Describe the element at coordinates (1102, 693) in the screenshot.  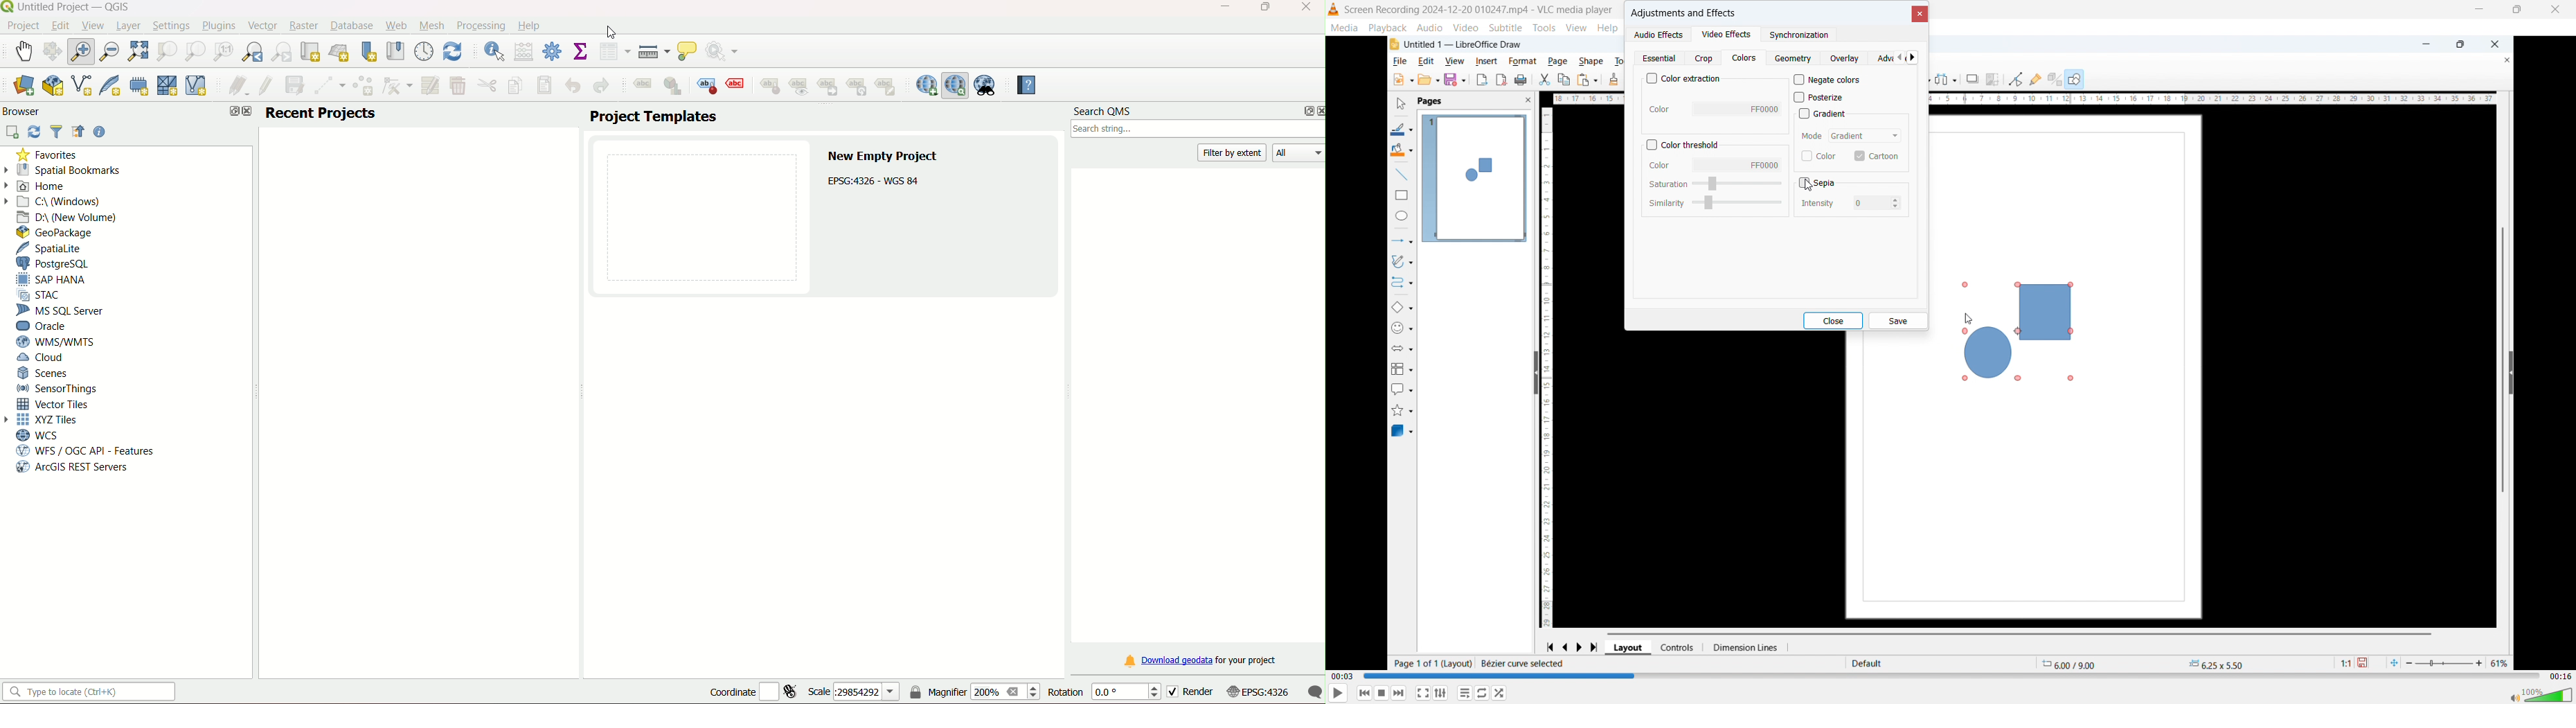
I see `rotation` at that location.